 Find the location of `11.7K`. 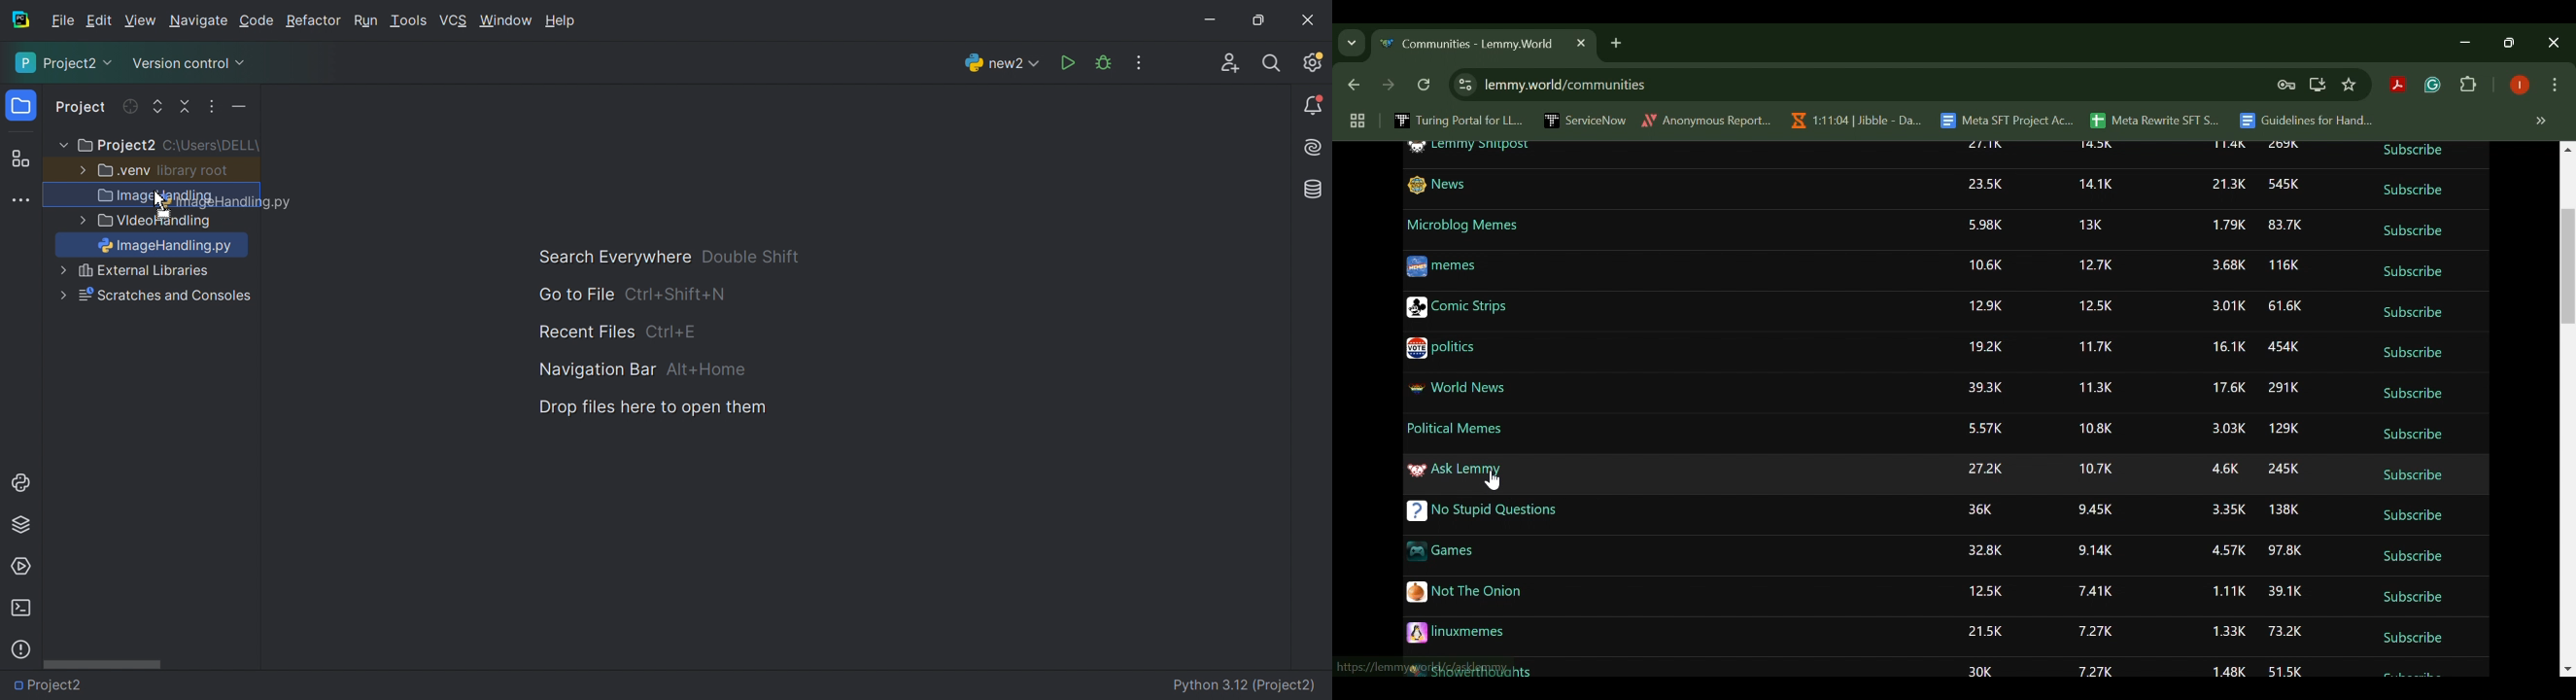

11.7K is located at coordinates (2094, 347).